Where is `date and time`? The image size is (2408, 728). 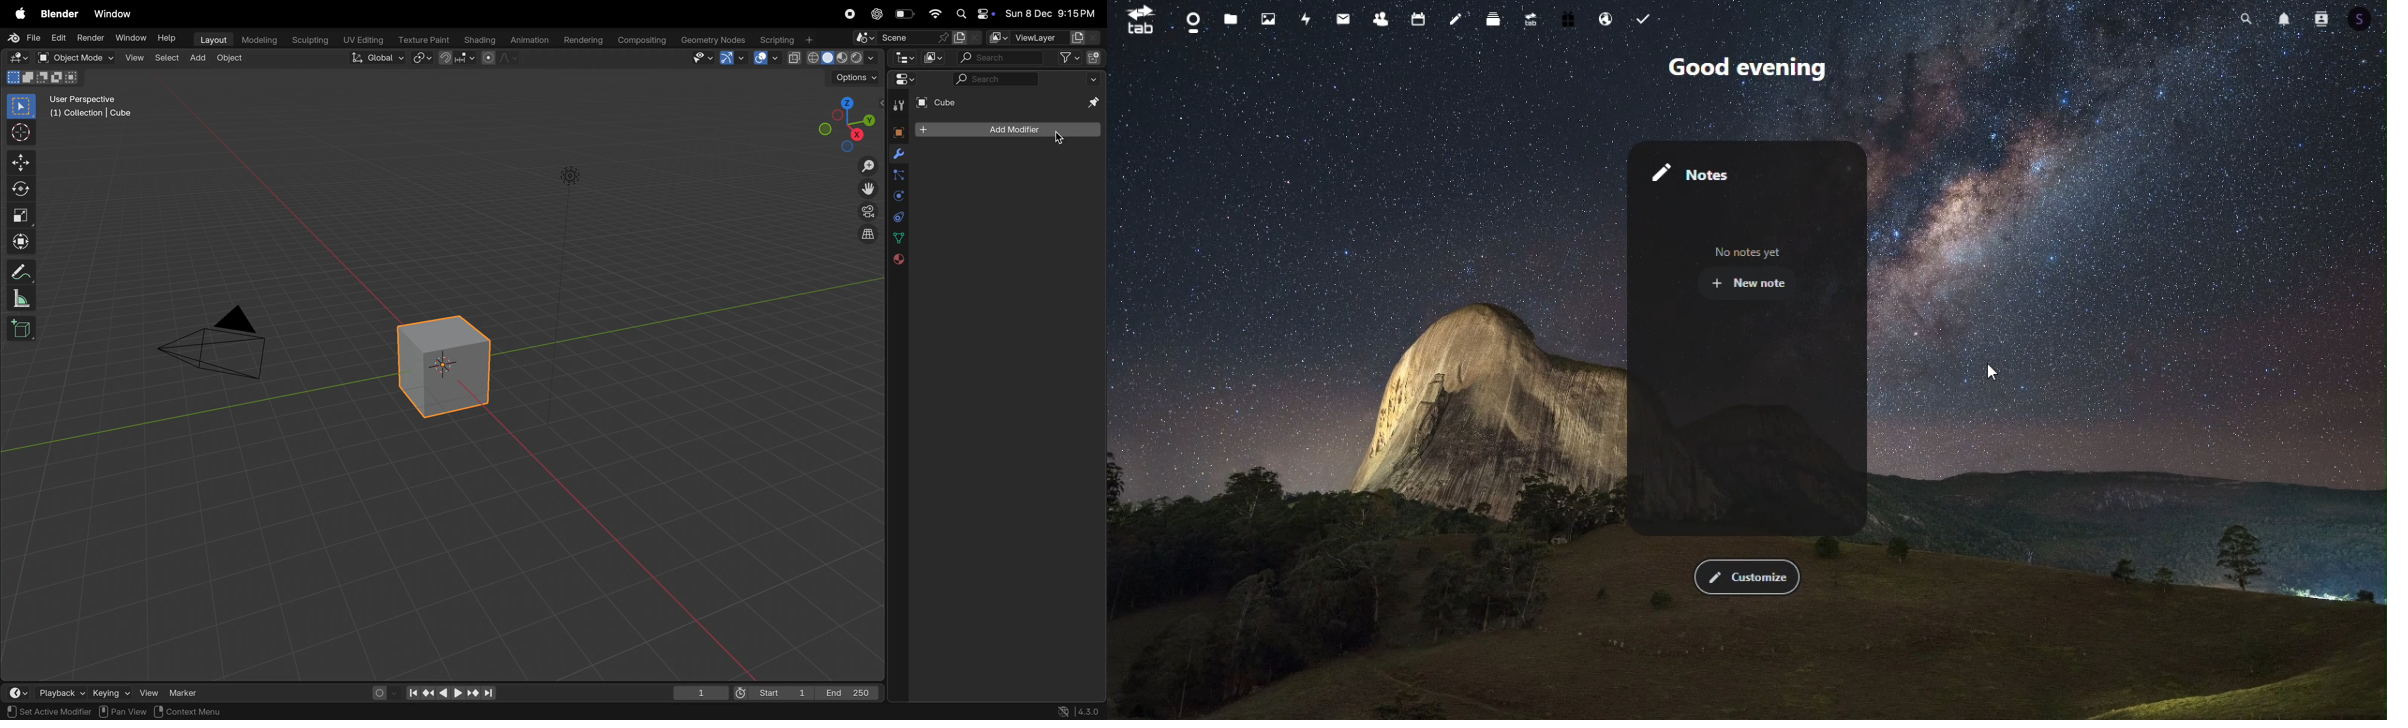
date and time is located at coordinates (1051, 15).